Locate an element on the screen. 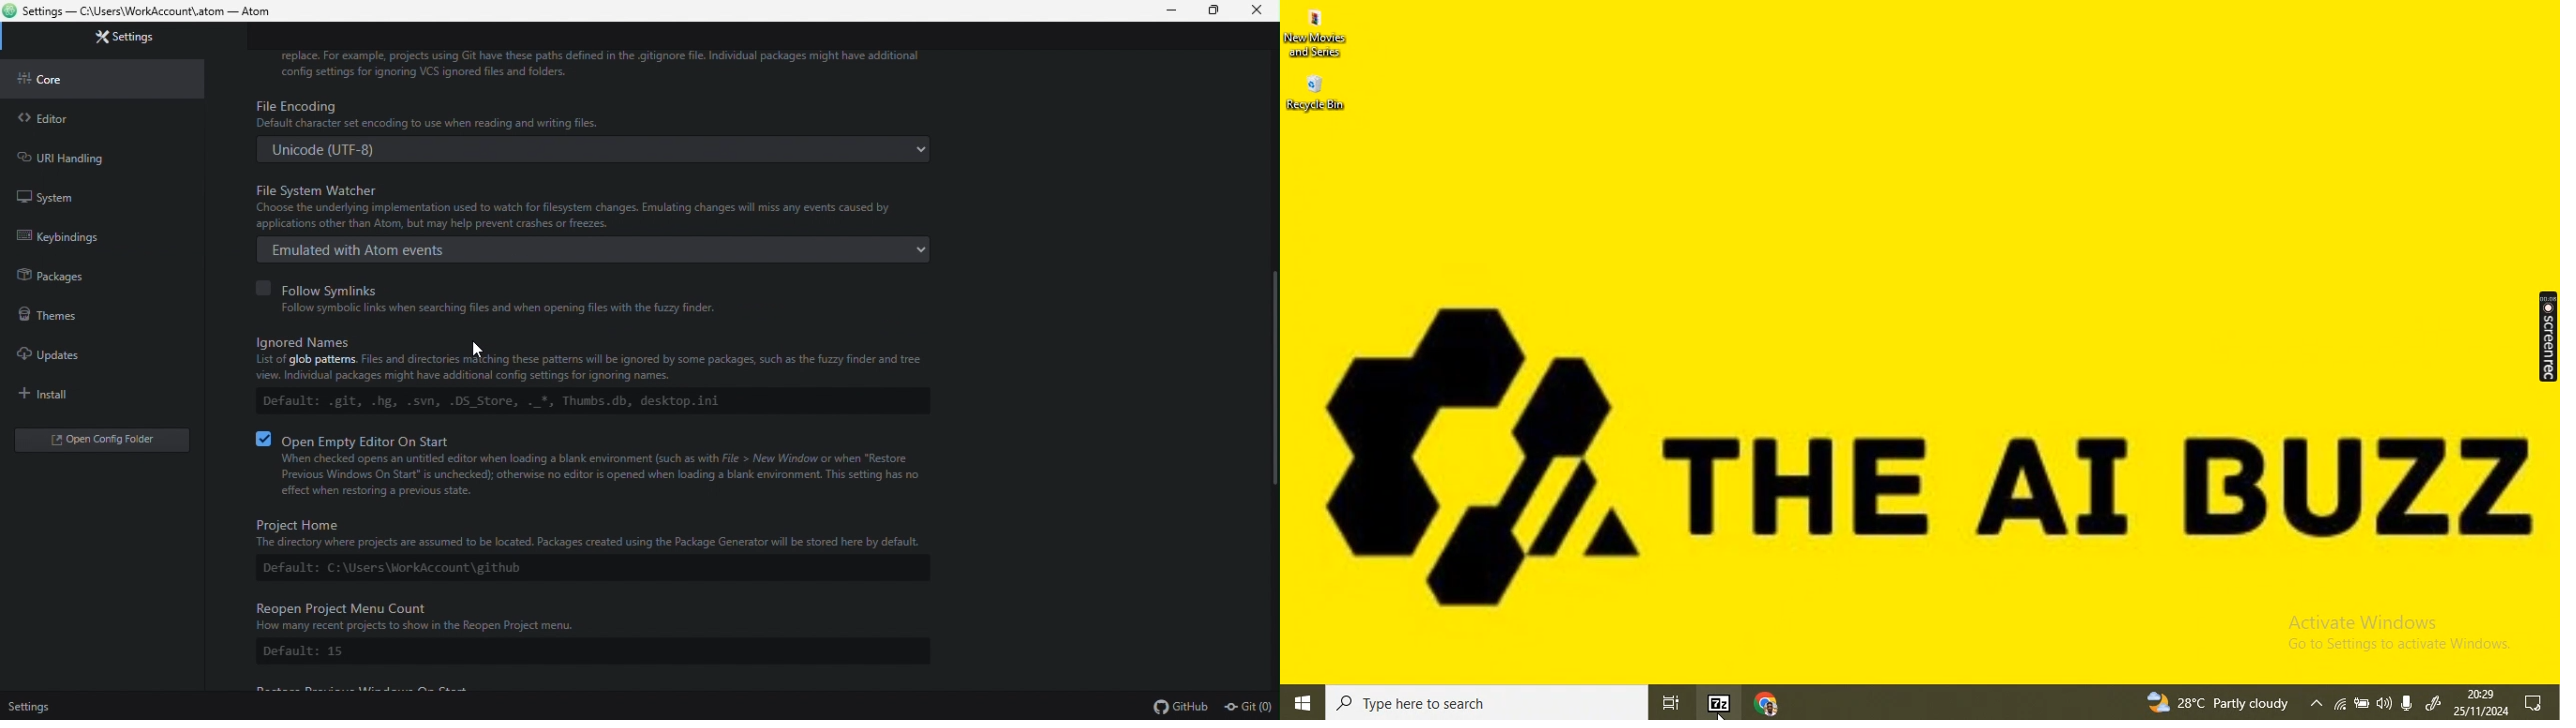 Image resolution: width=2576 pixels, height=728 pixels. Recycle Bin is located at coordinates (1325, 92).